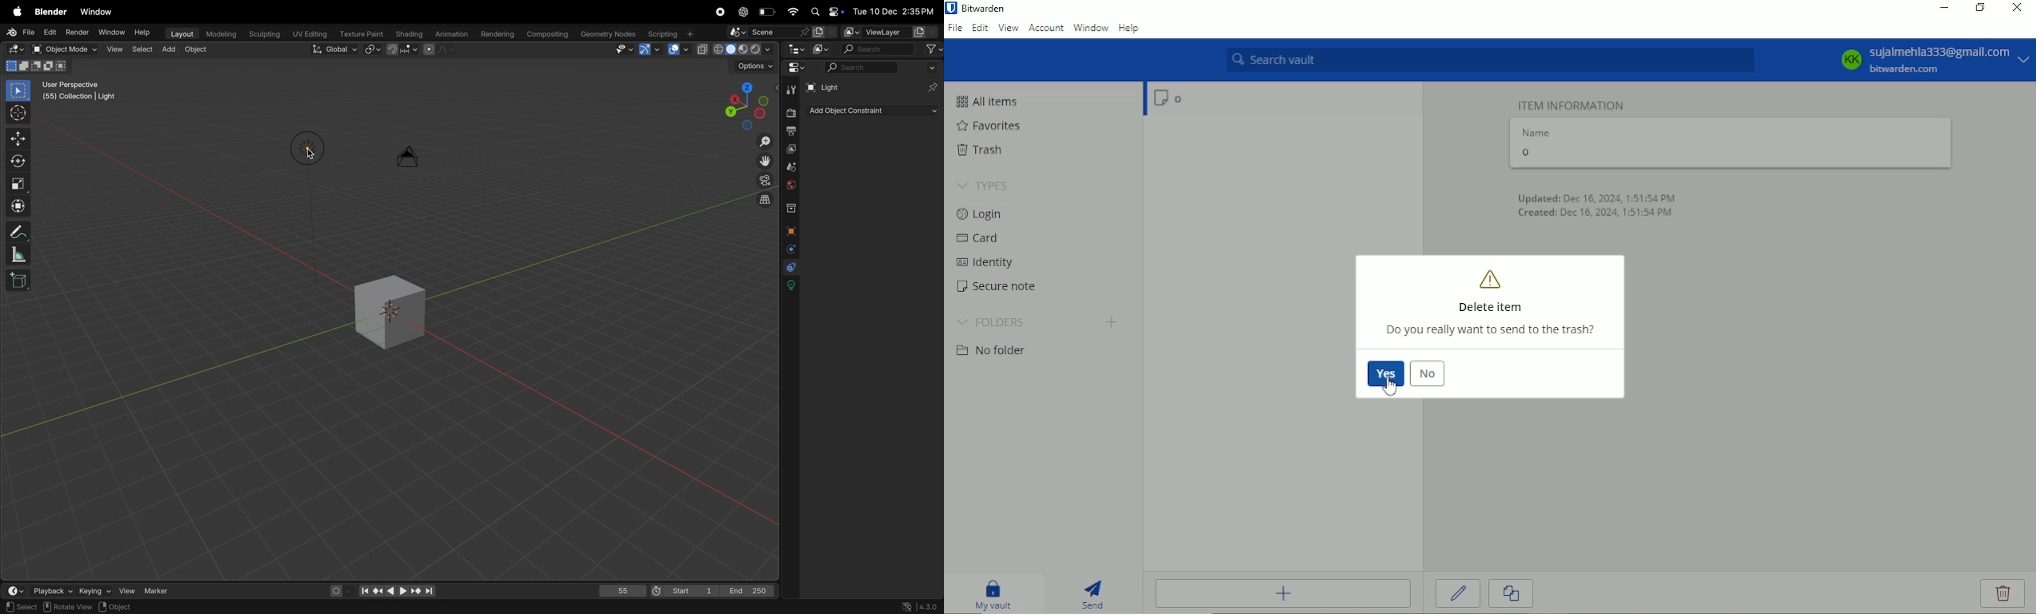 This screenshot has width=2044, height=616. What do you see at coordinates (497, 31) in the screenshot?
I see `rendering` at bounding box center [497, 31].